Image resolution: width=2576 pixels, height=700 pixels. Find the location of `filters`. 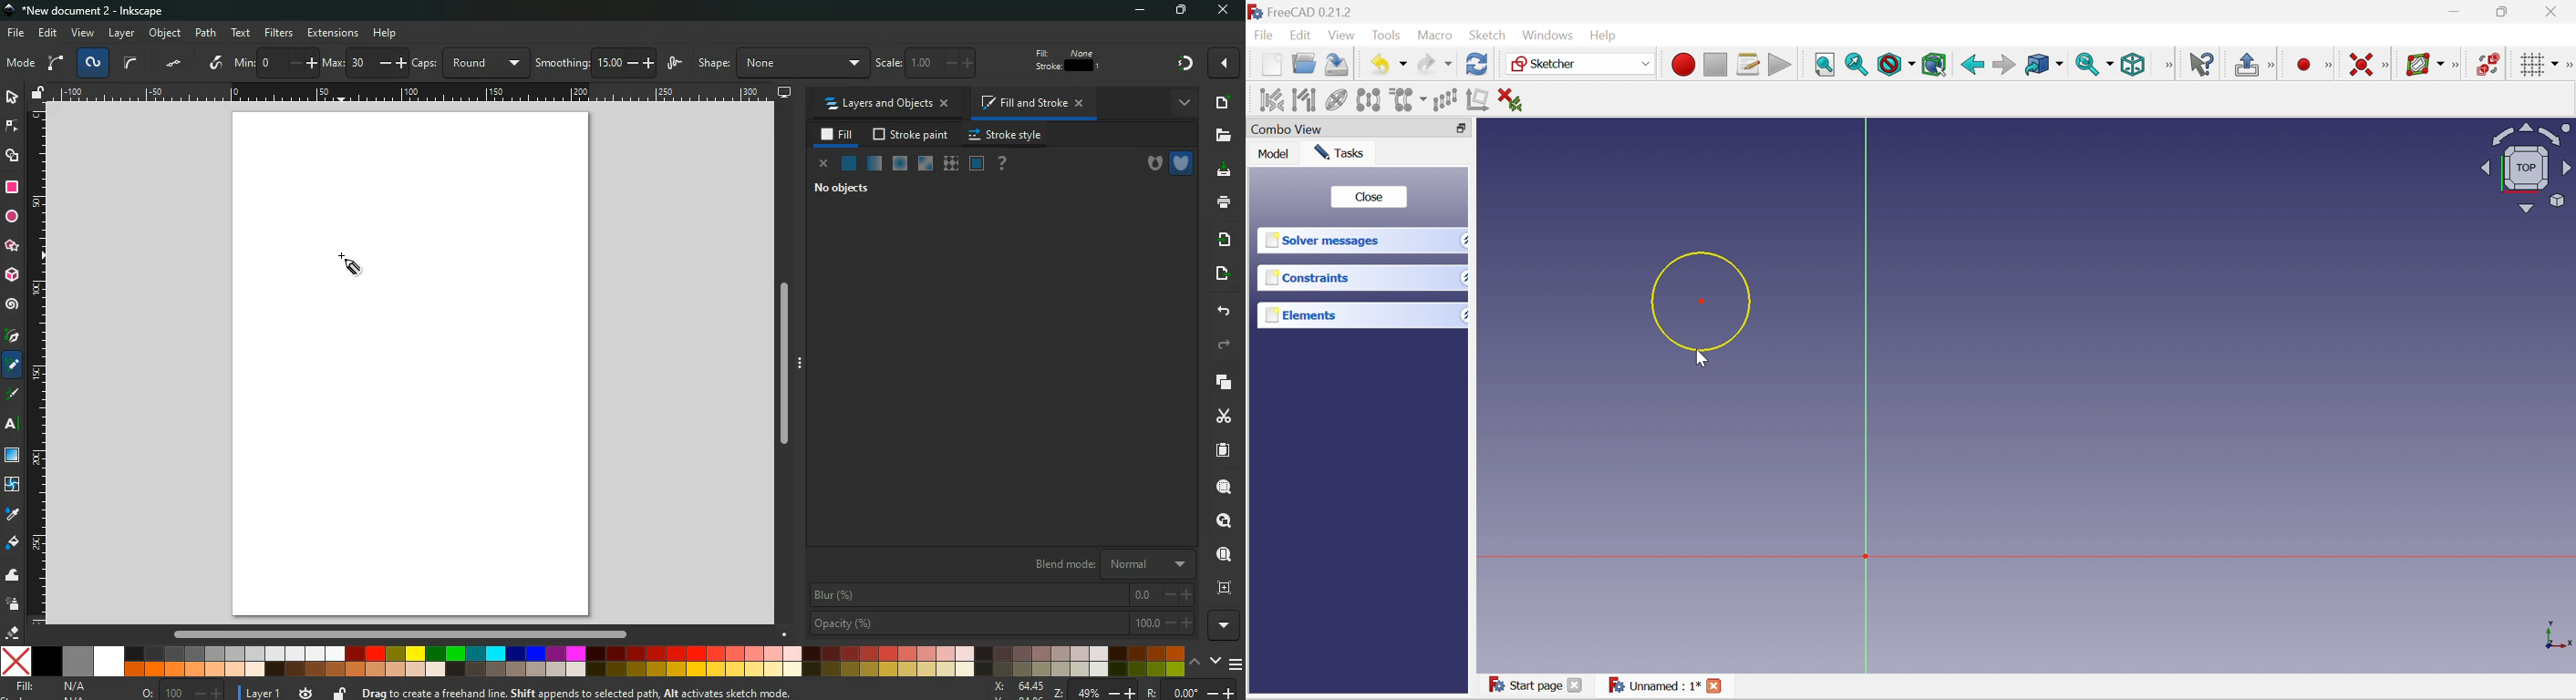

filters is located at coordinates (278, 33).